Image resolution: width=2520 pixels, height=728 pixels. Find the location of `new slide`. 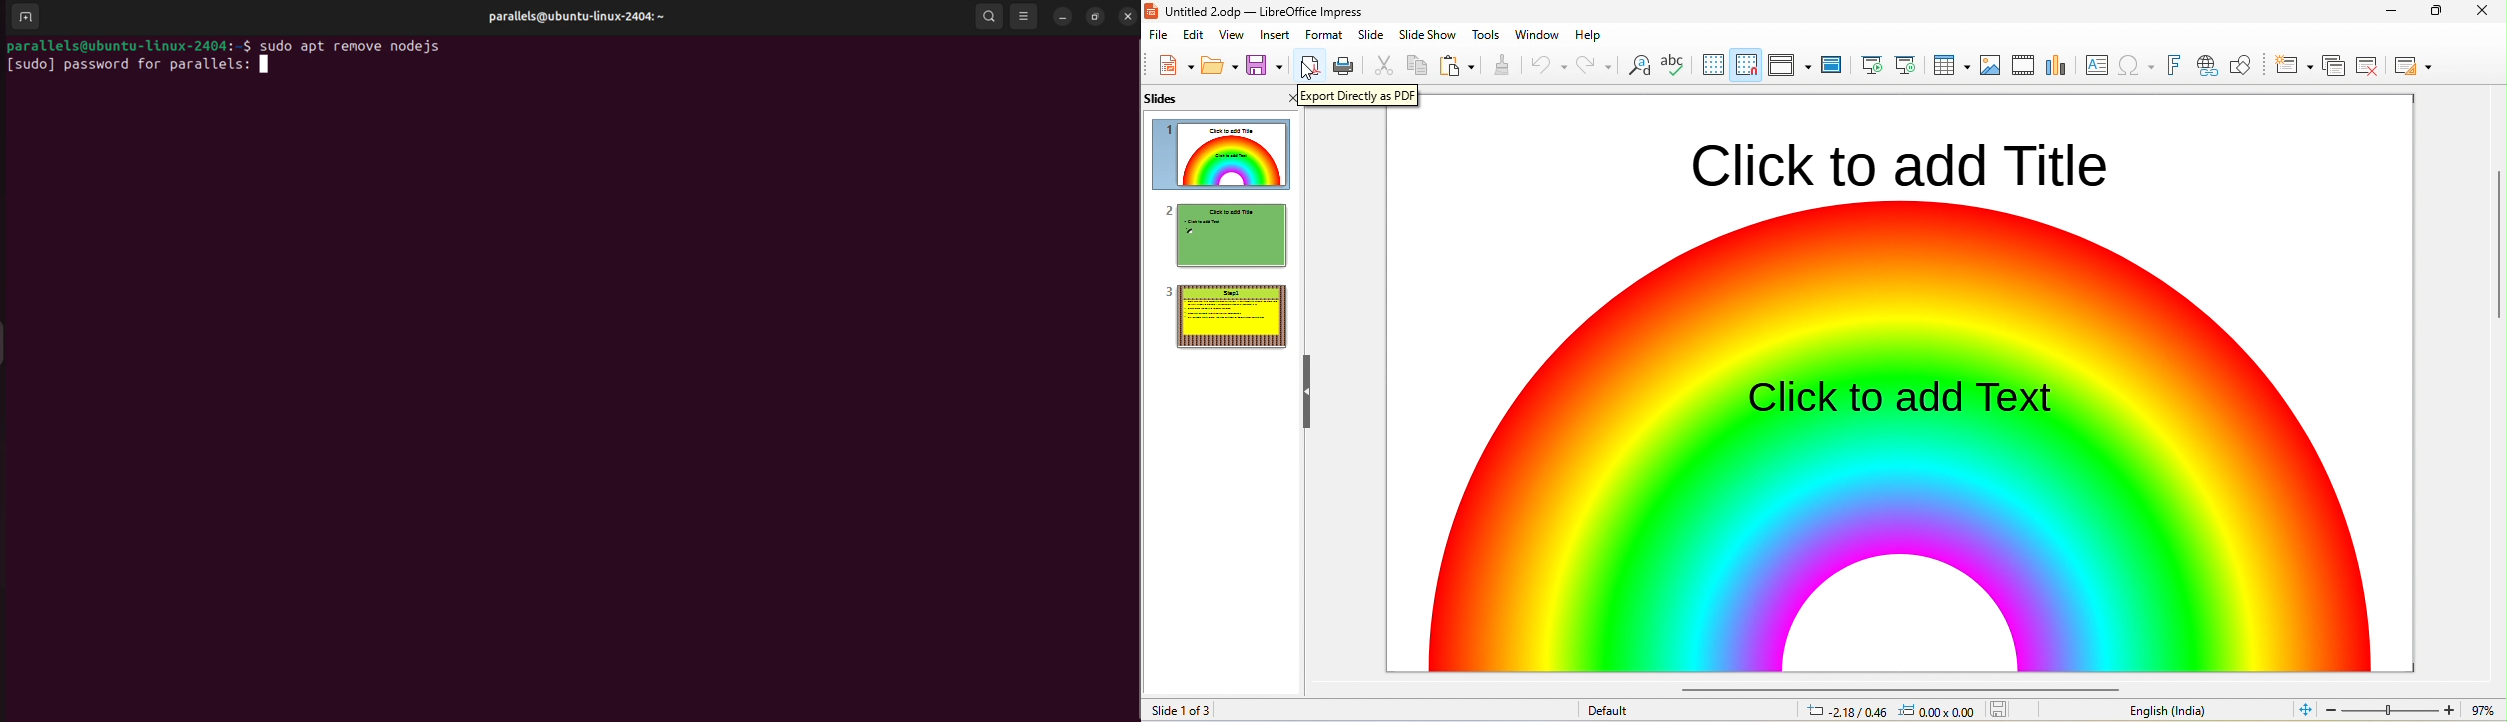

new slide is located at coordinates (2293, 64).